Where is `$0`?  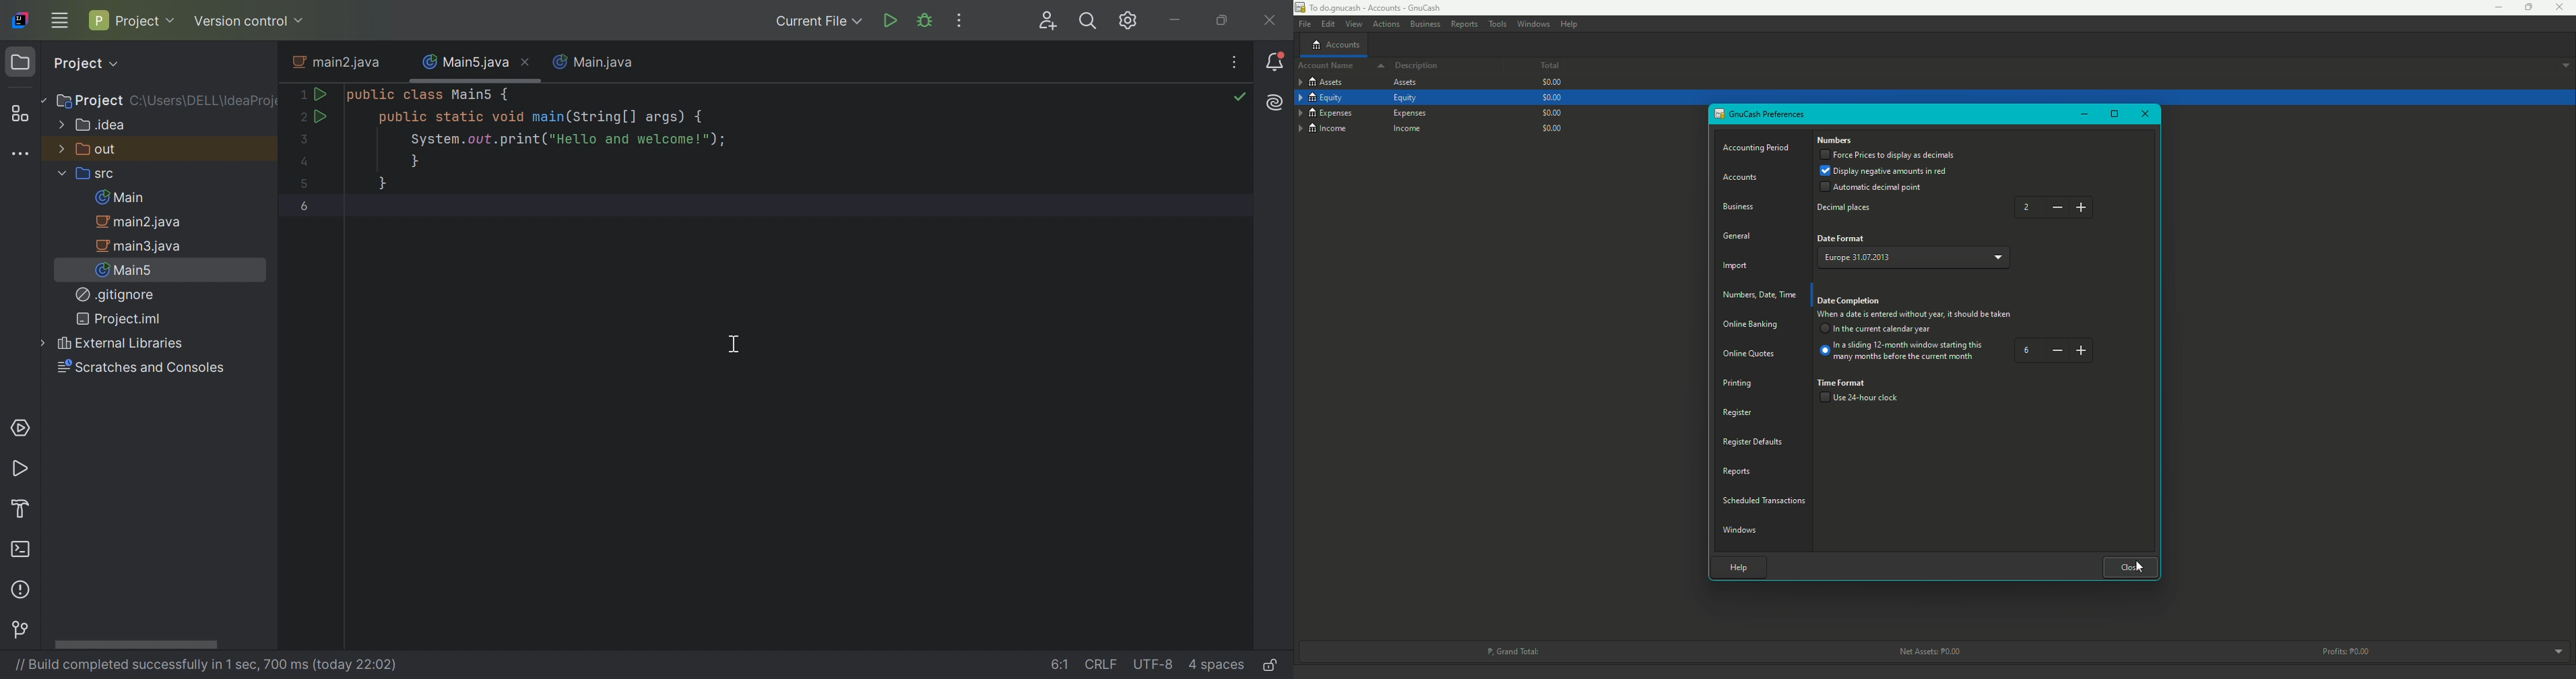 $0 is located at coordinates (1552, 84).